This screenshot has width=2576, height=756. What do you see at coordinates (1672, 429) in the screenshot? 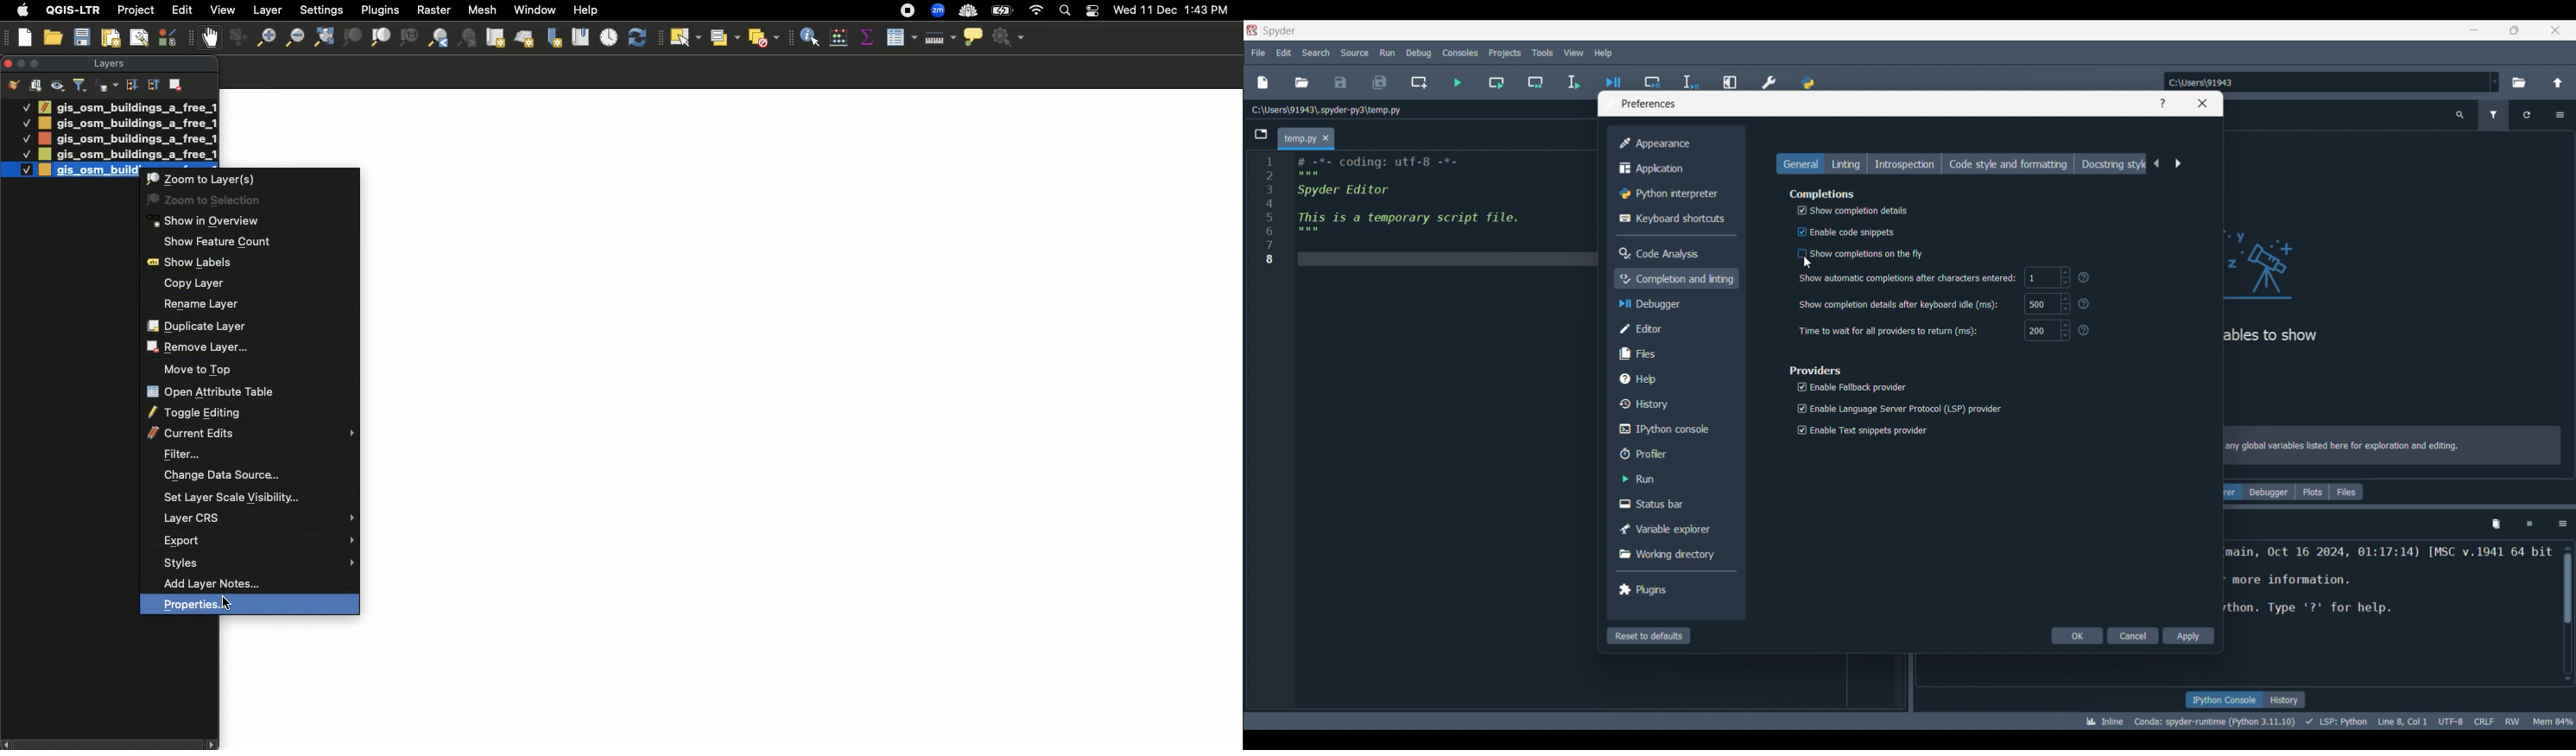
I see `IPython console` at bounding box center [1672, 429].